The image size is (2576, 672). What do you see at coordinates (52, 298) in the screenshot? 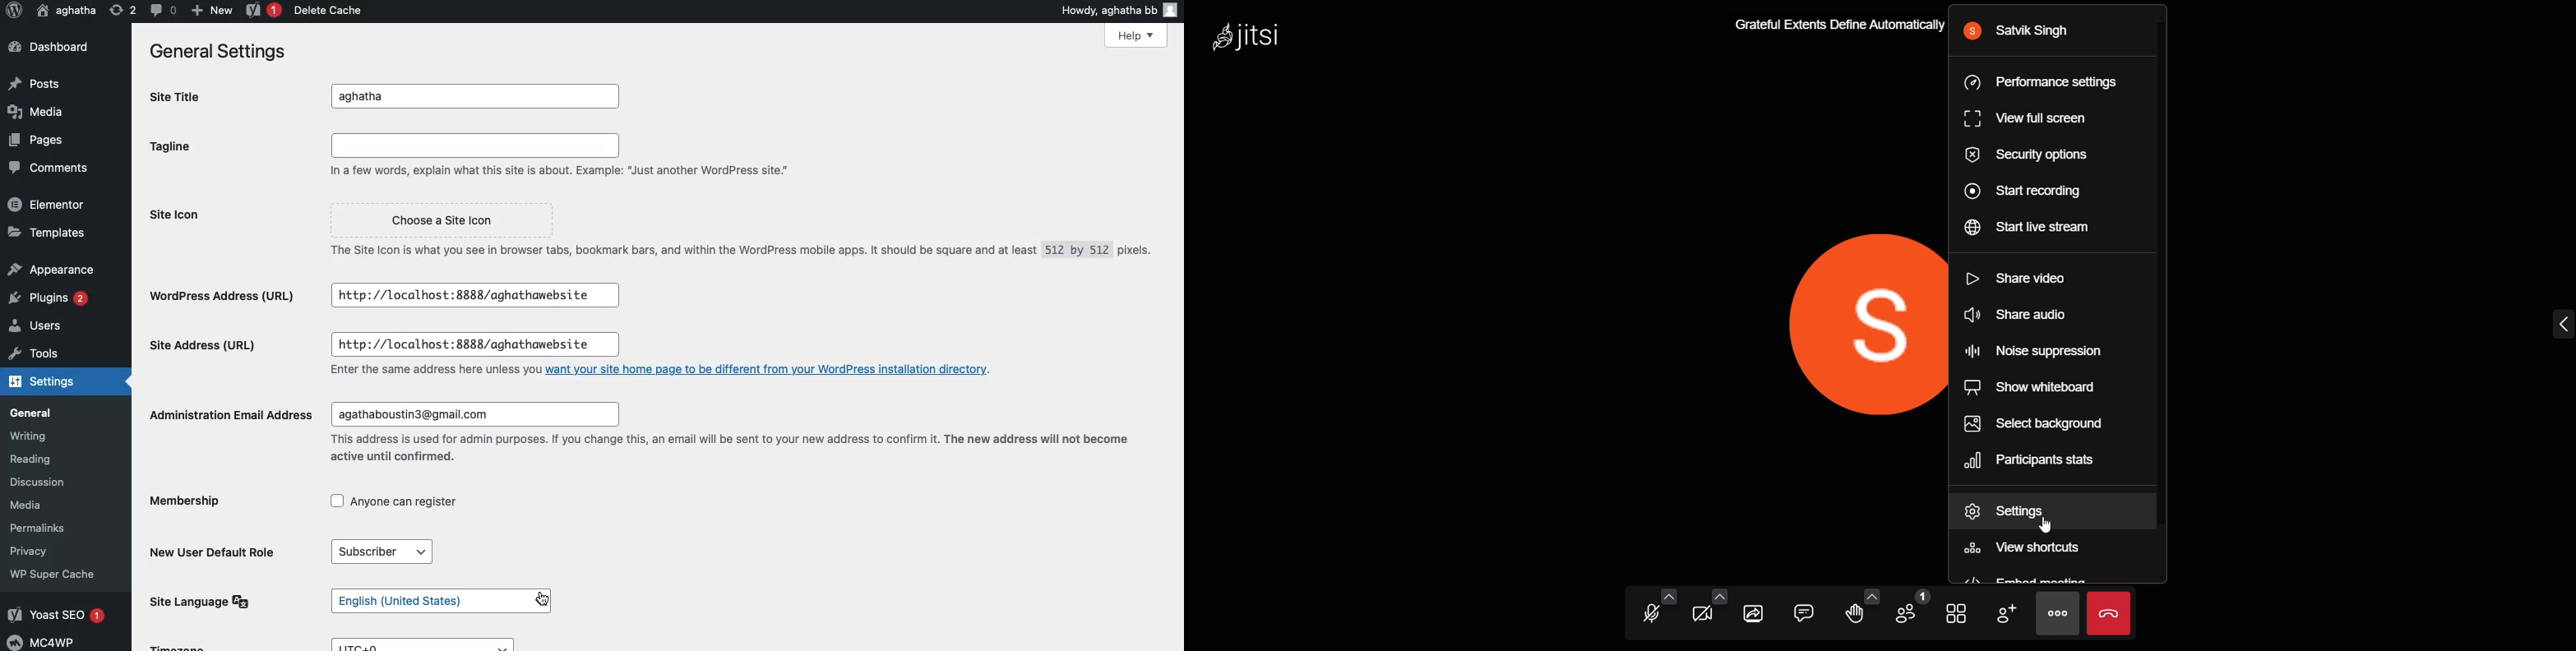
I see `Plugins` at bounding box center [52, 298].